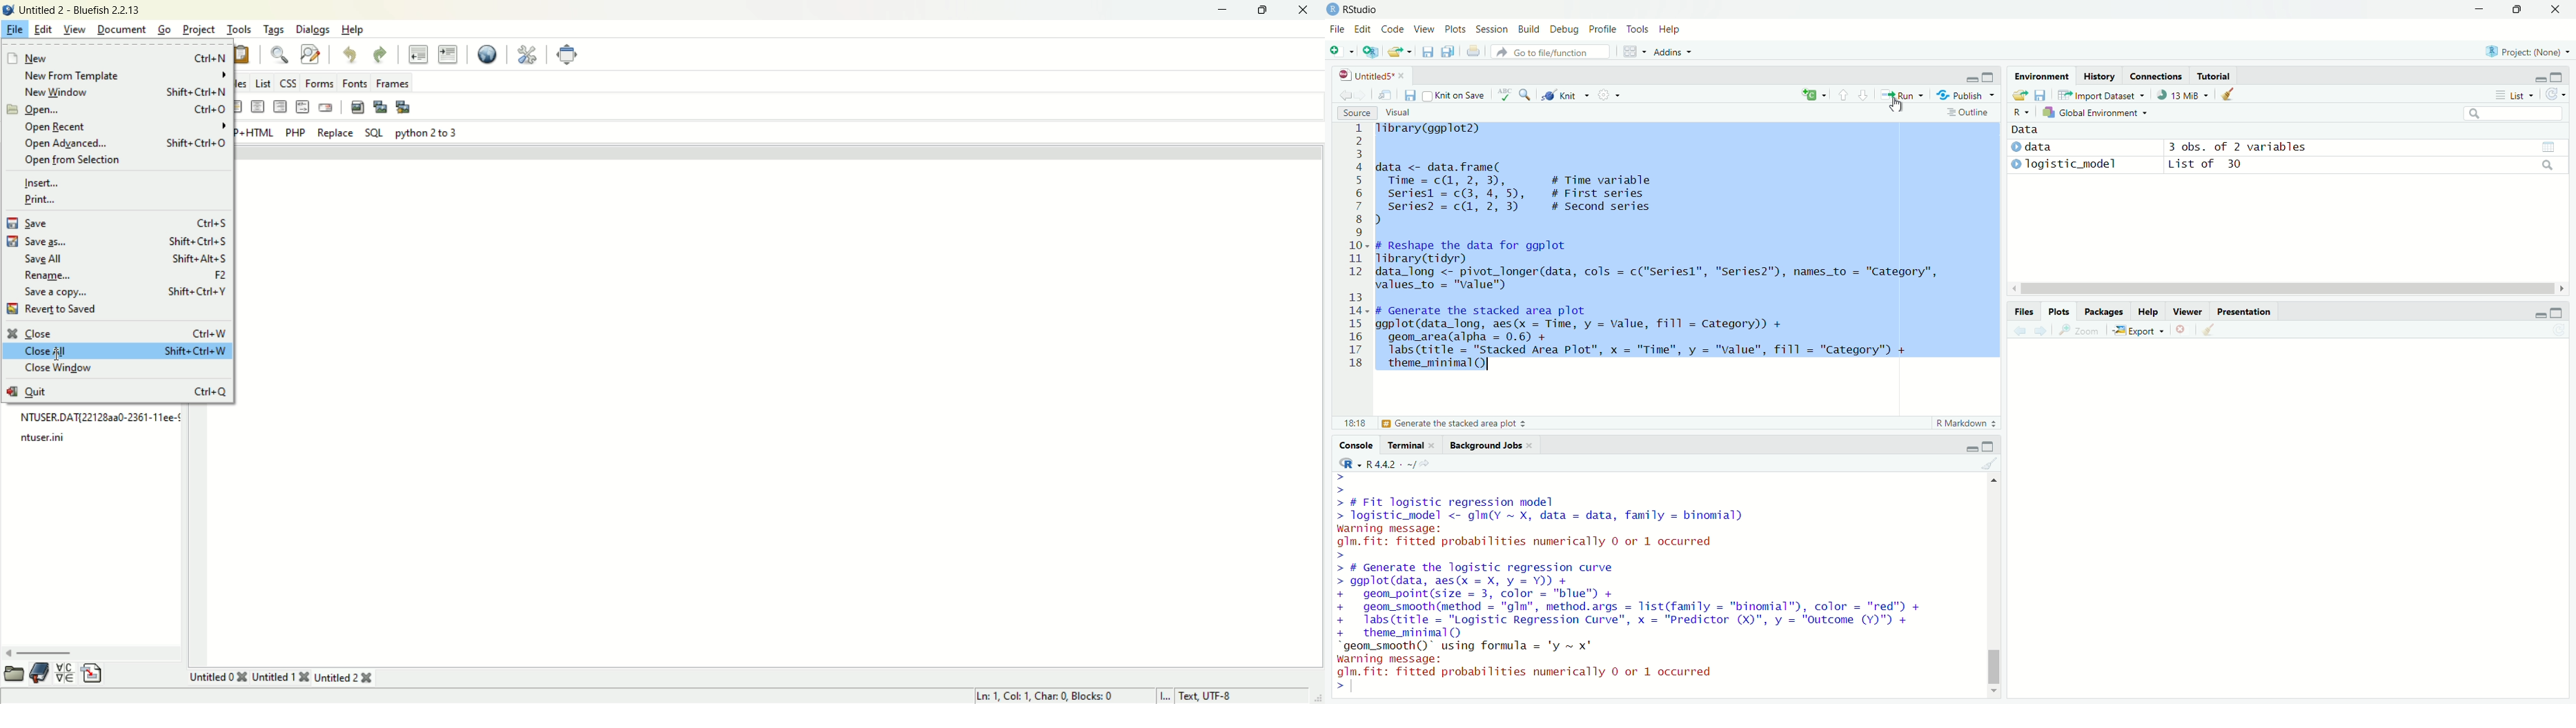 The width and height of the screenshot is (2576, 728). I want to click on insert, so click(44, 182).